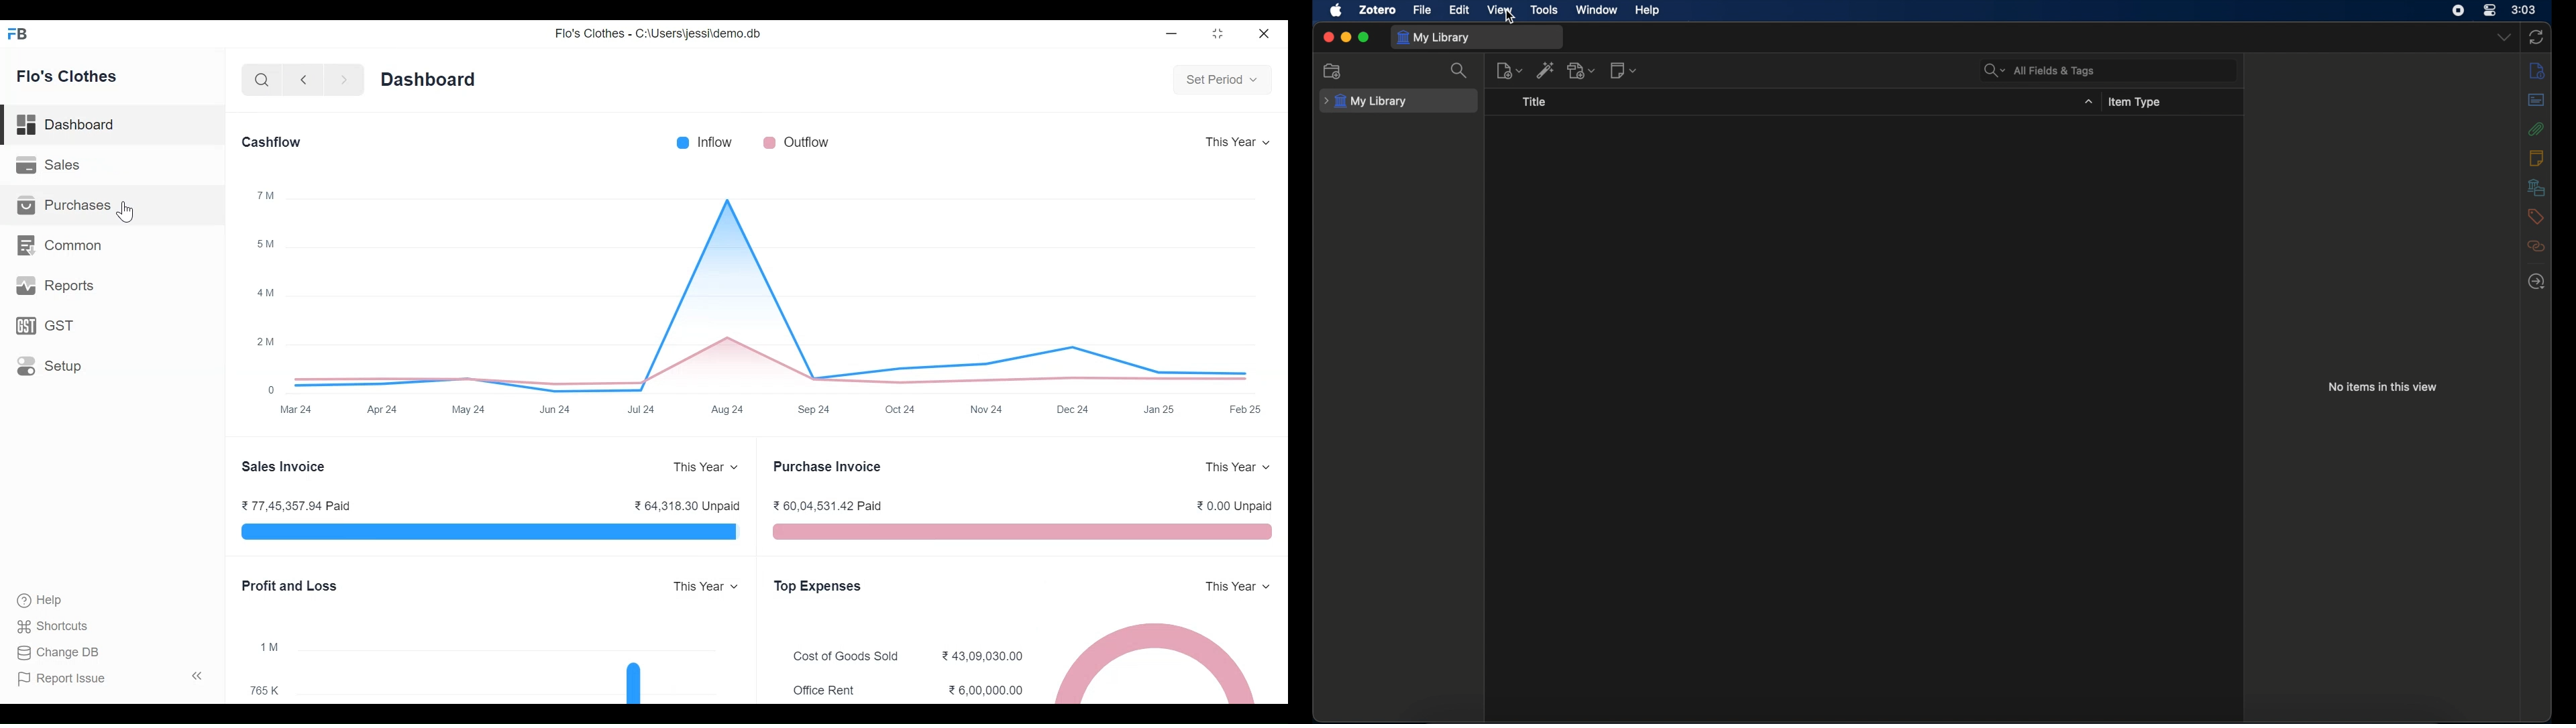  Describe the element at coordinates (1458, 10) in the screenshot. I see `edit` at that location.